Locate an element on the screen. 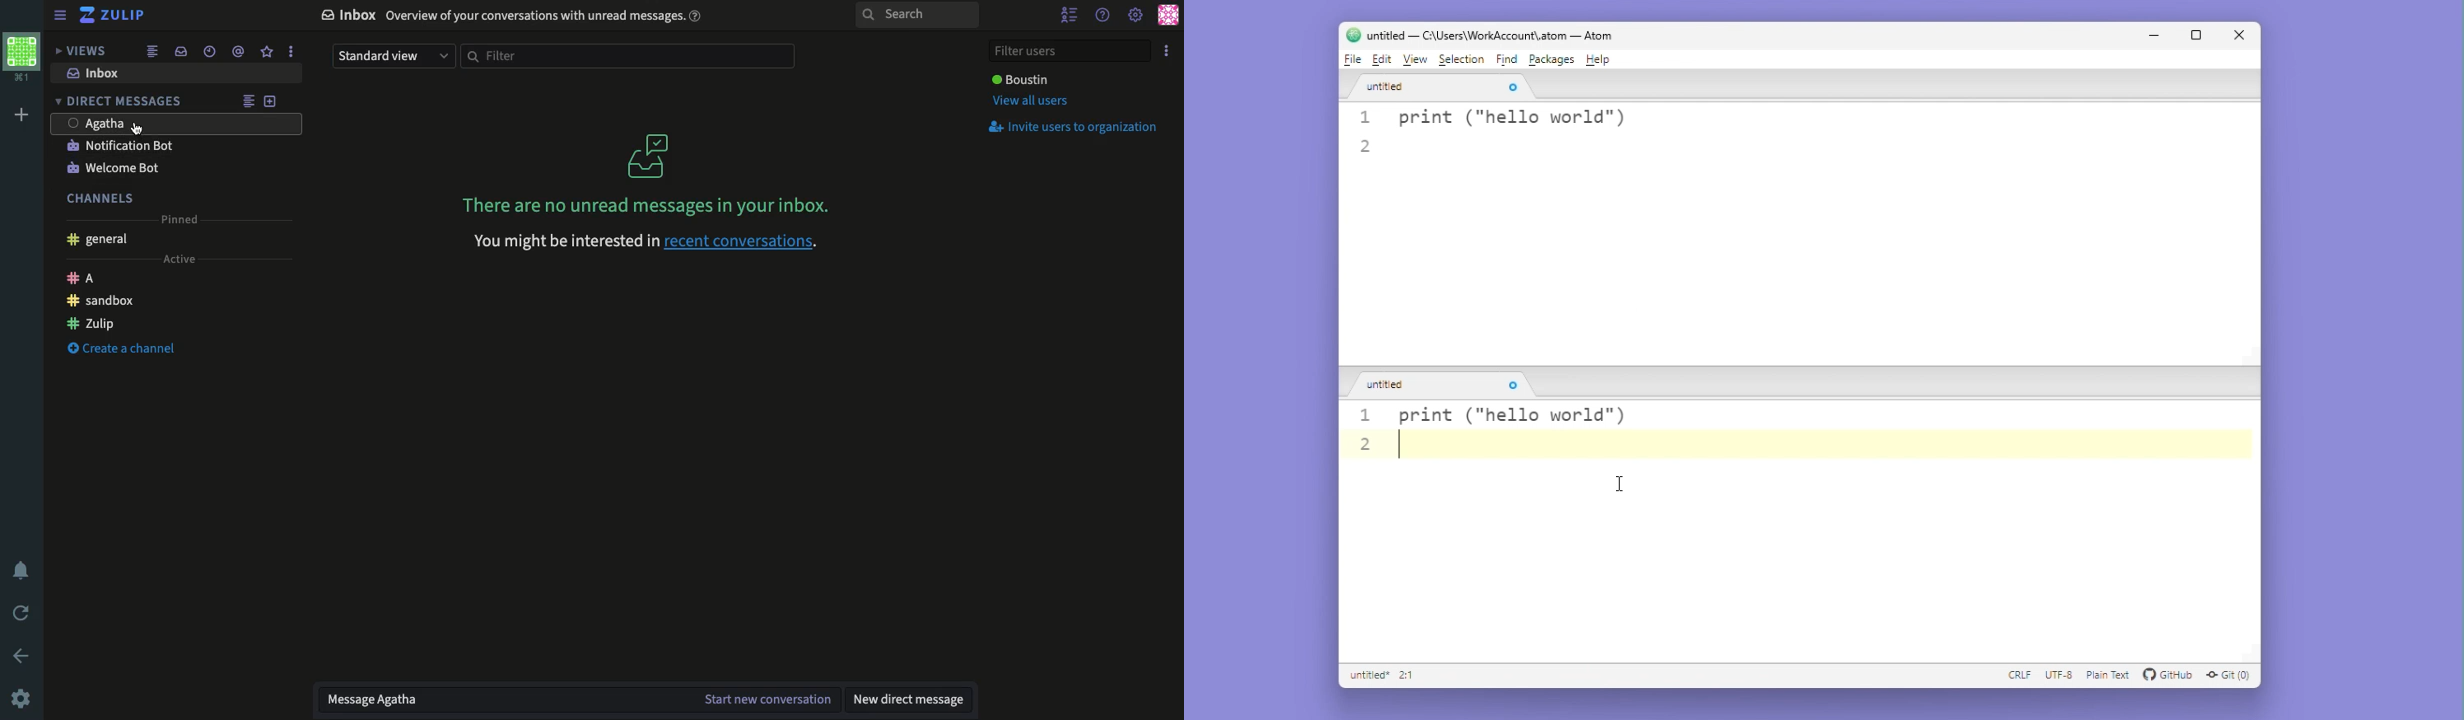  Welcome bot is located at coordinates (115, 169).